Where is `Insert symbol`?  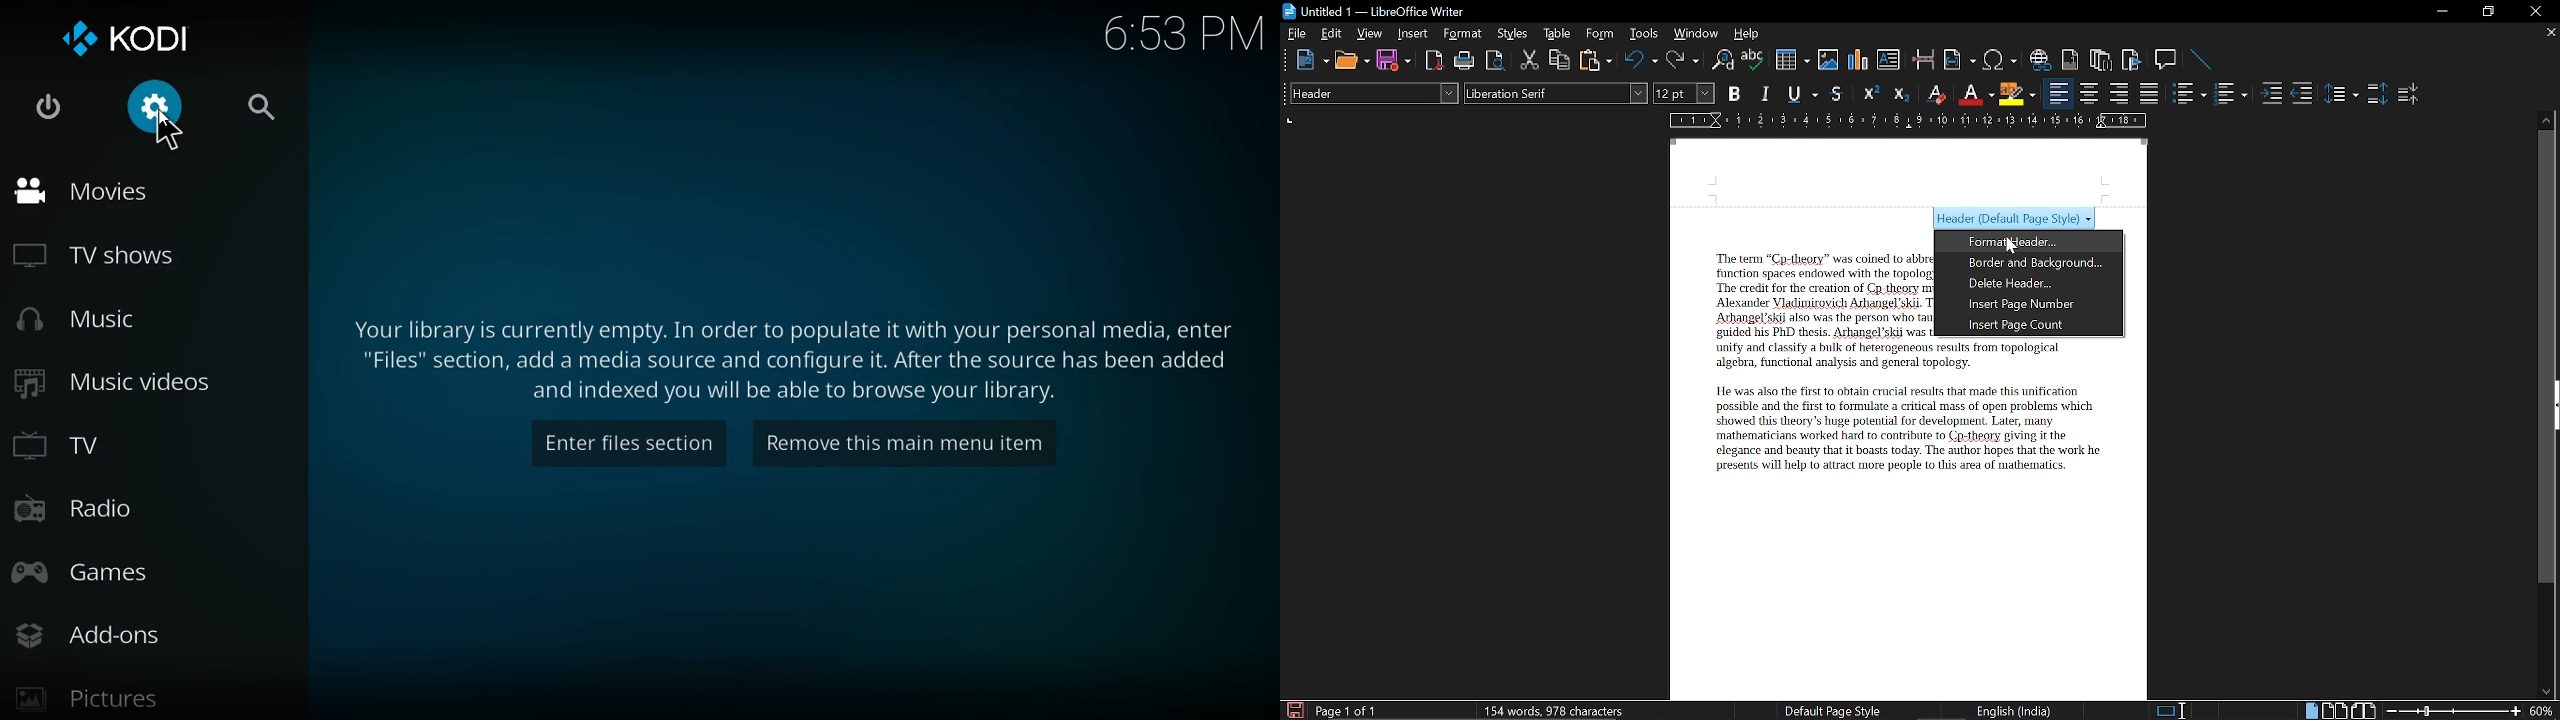 Insert symbol is located at coordinates (2002, 60).